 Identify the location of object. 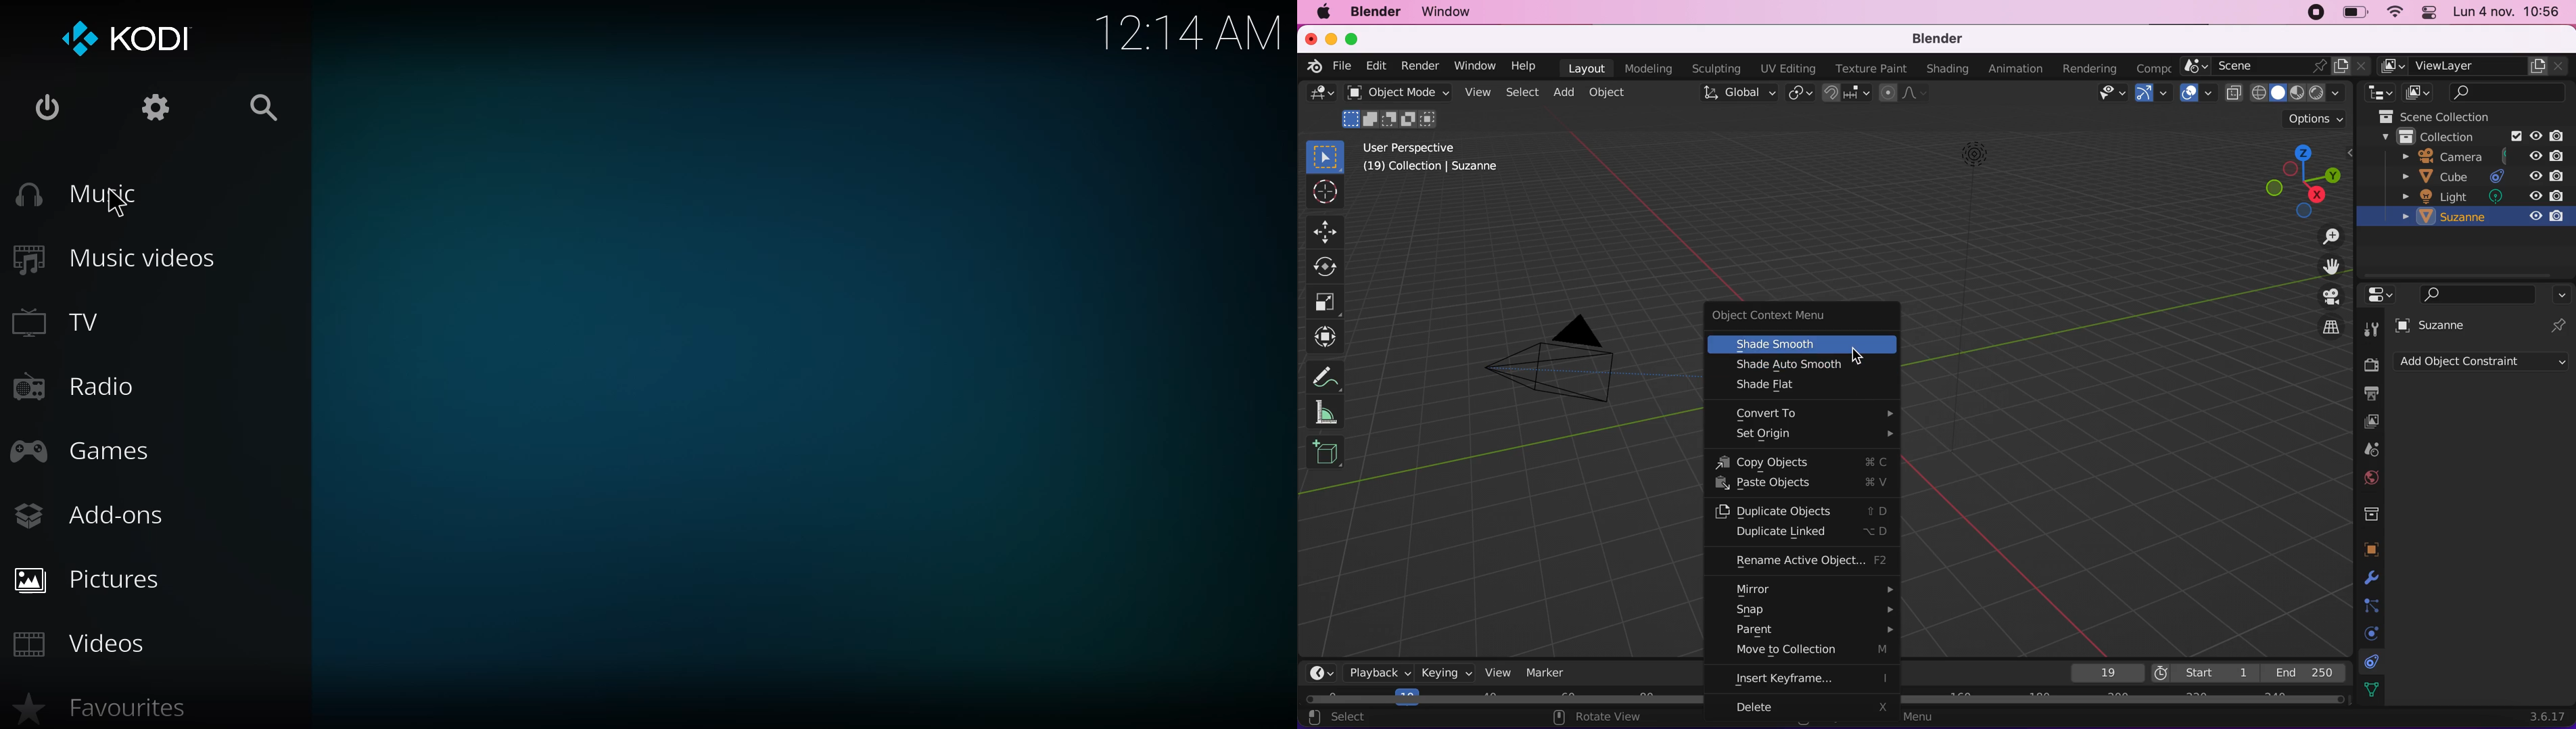
(1609, 92).